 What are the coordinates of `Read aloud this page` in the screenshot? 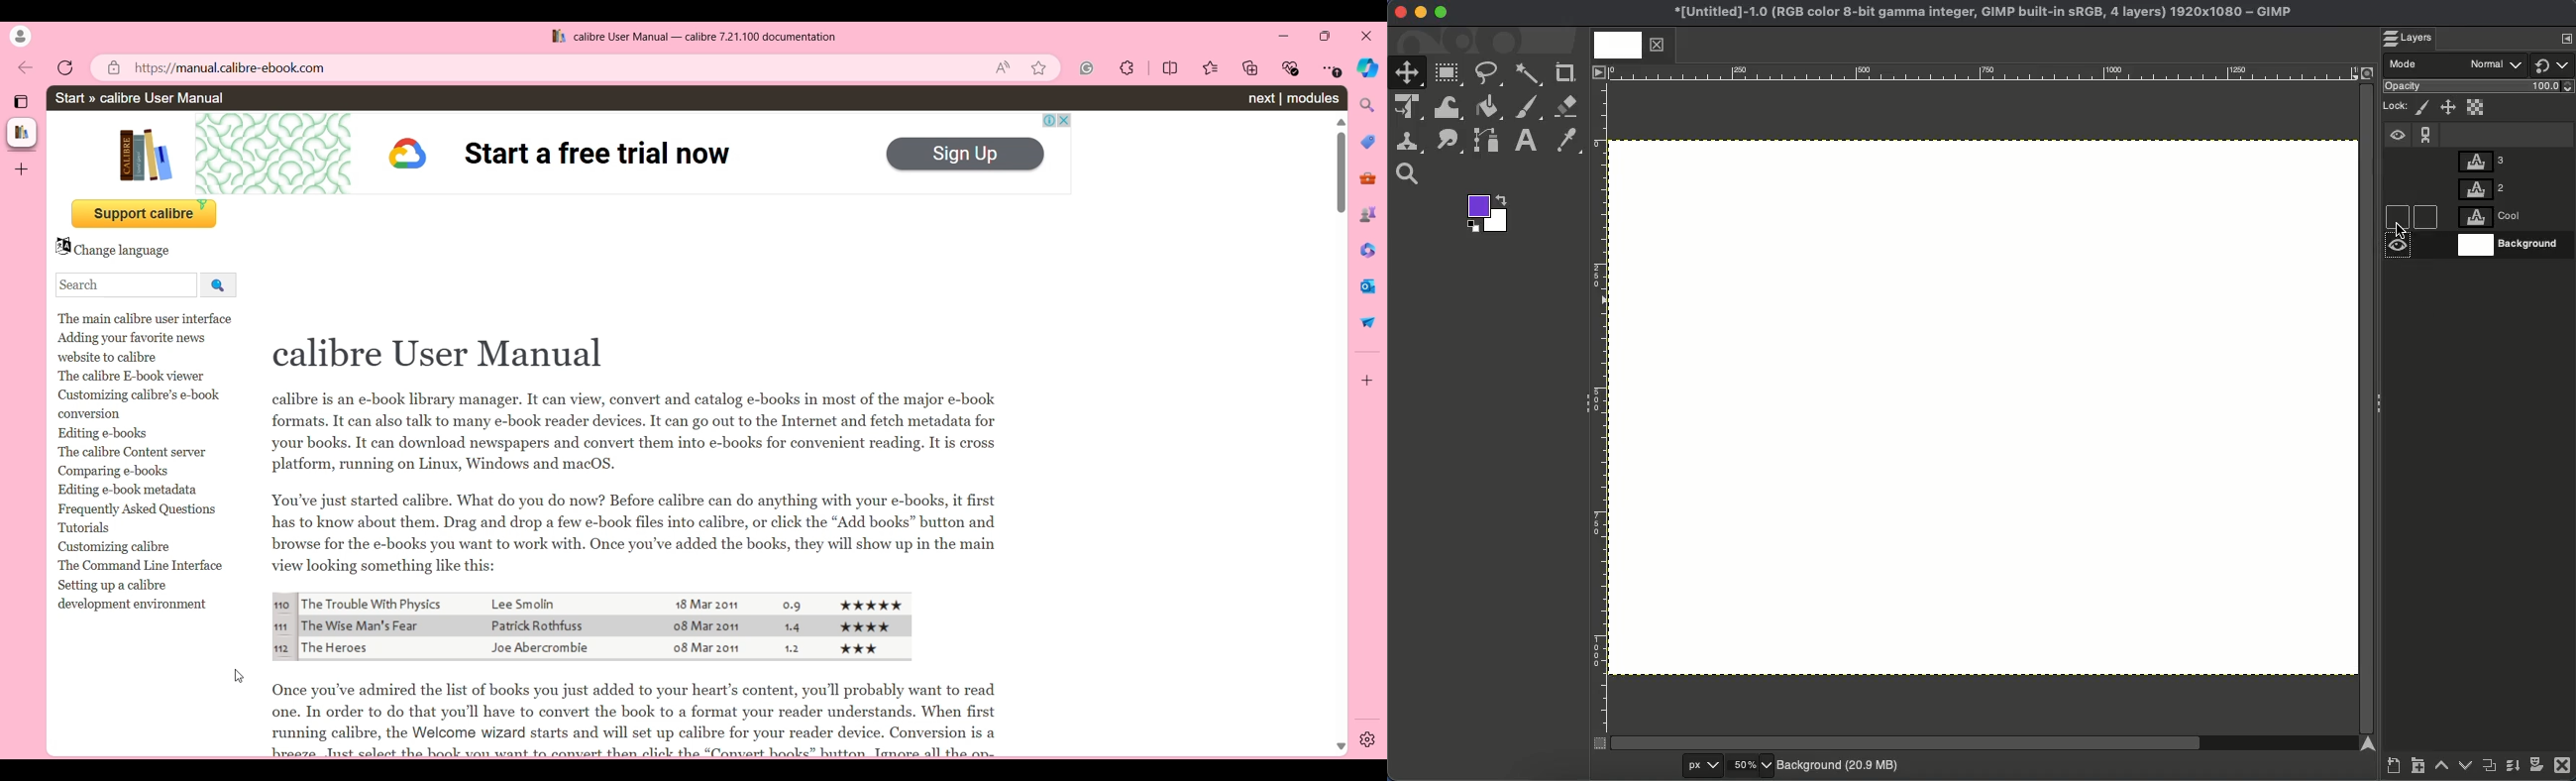 It's located at (1003, 68).